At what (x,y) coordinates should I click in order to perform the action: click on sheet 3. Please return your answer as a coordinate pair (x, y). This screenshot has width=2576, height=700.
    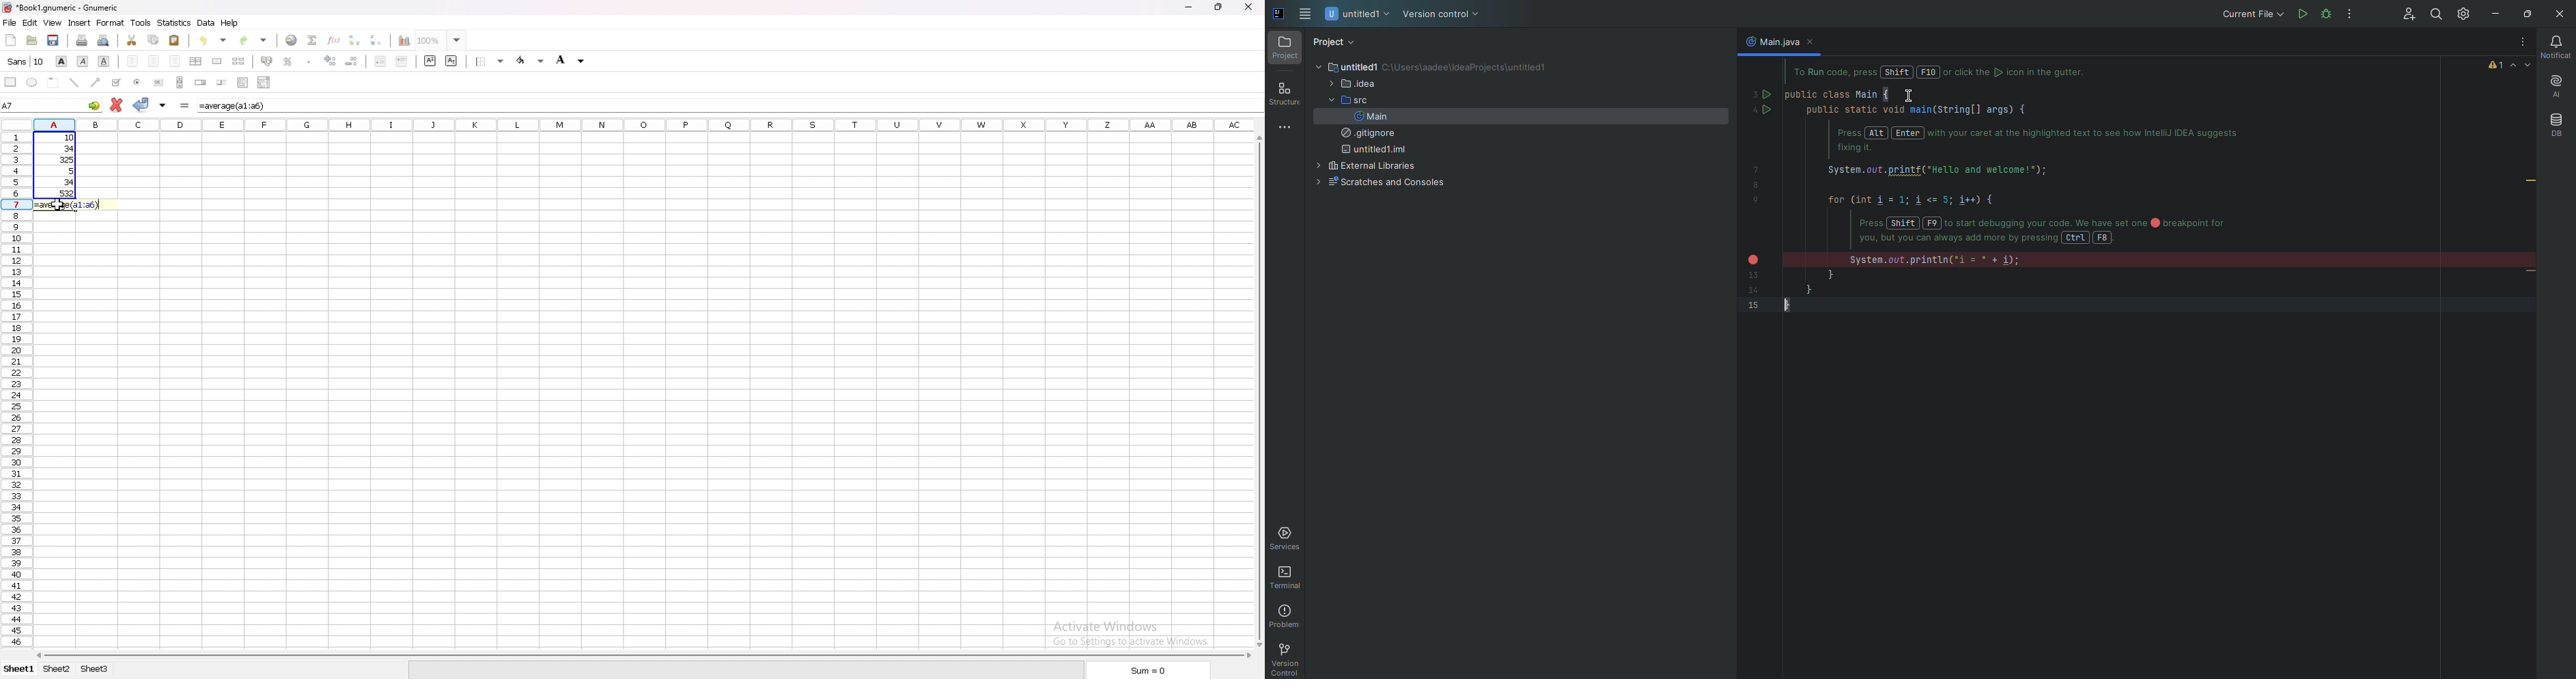
    Looking at the image, I should click on (96, 668).